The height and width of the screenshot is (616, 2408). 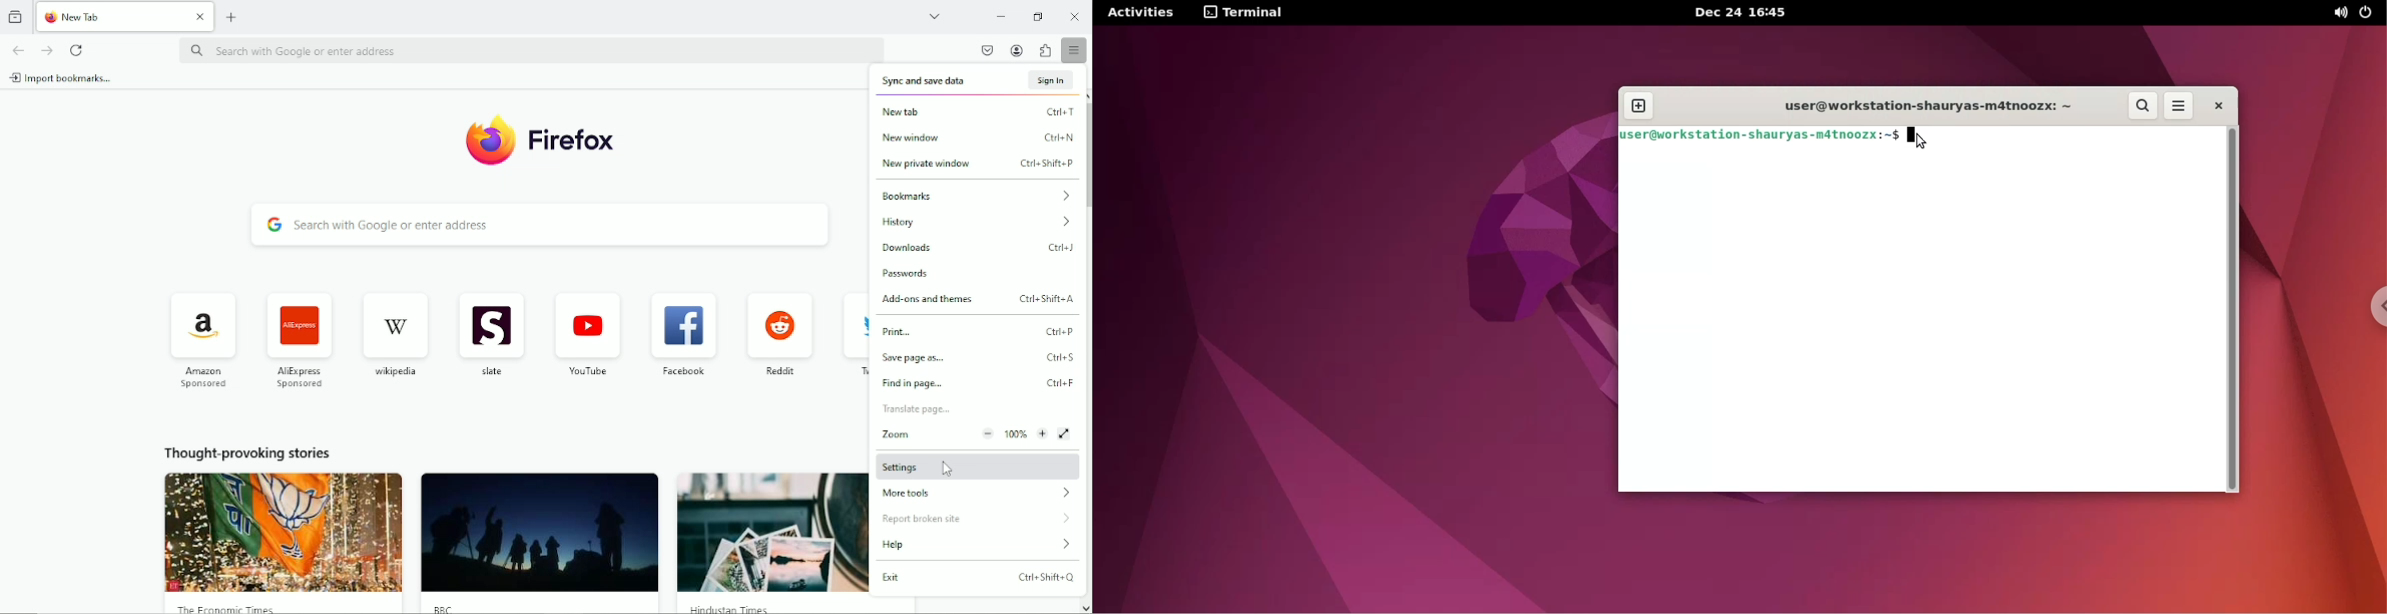 I want to click on amazon, so click(x=204, y=378).